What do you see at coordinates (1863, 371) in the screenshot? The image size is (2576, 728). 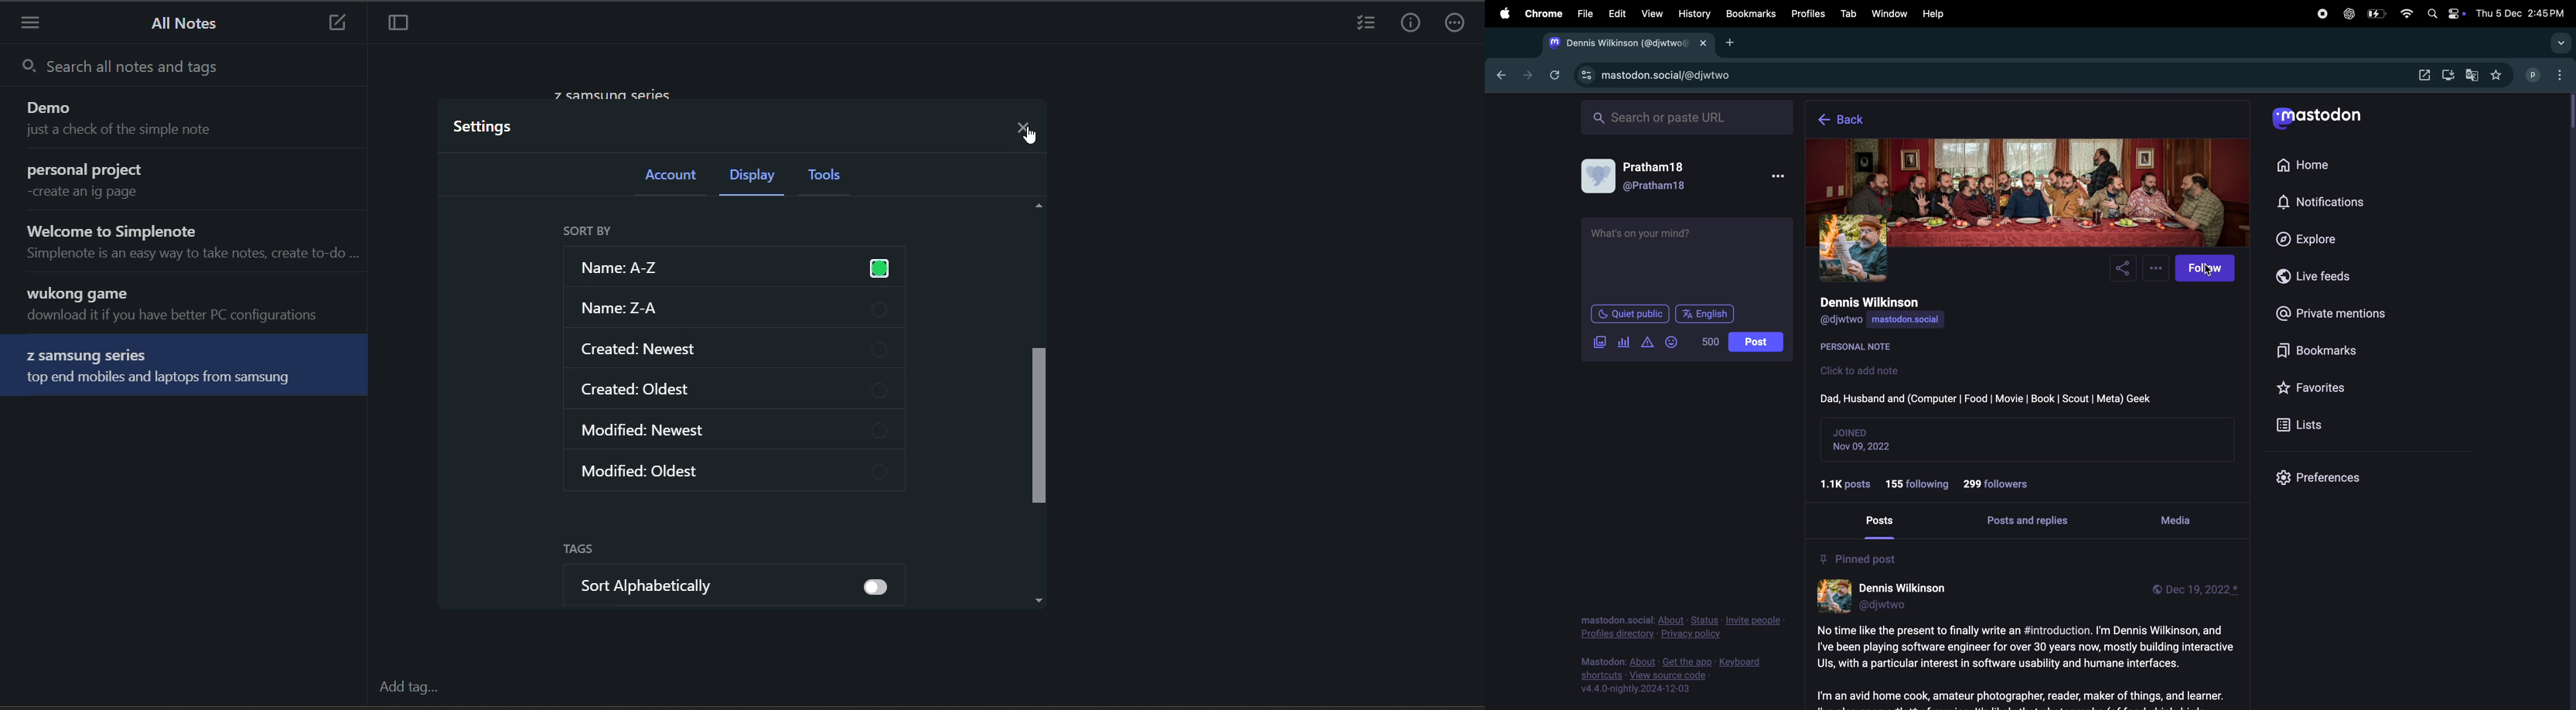 I see `click and note` at bounding box center [1863, 371].